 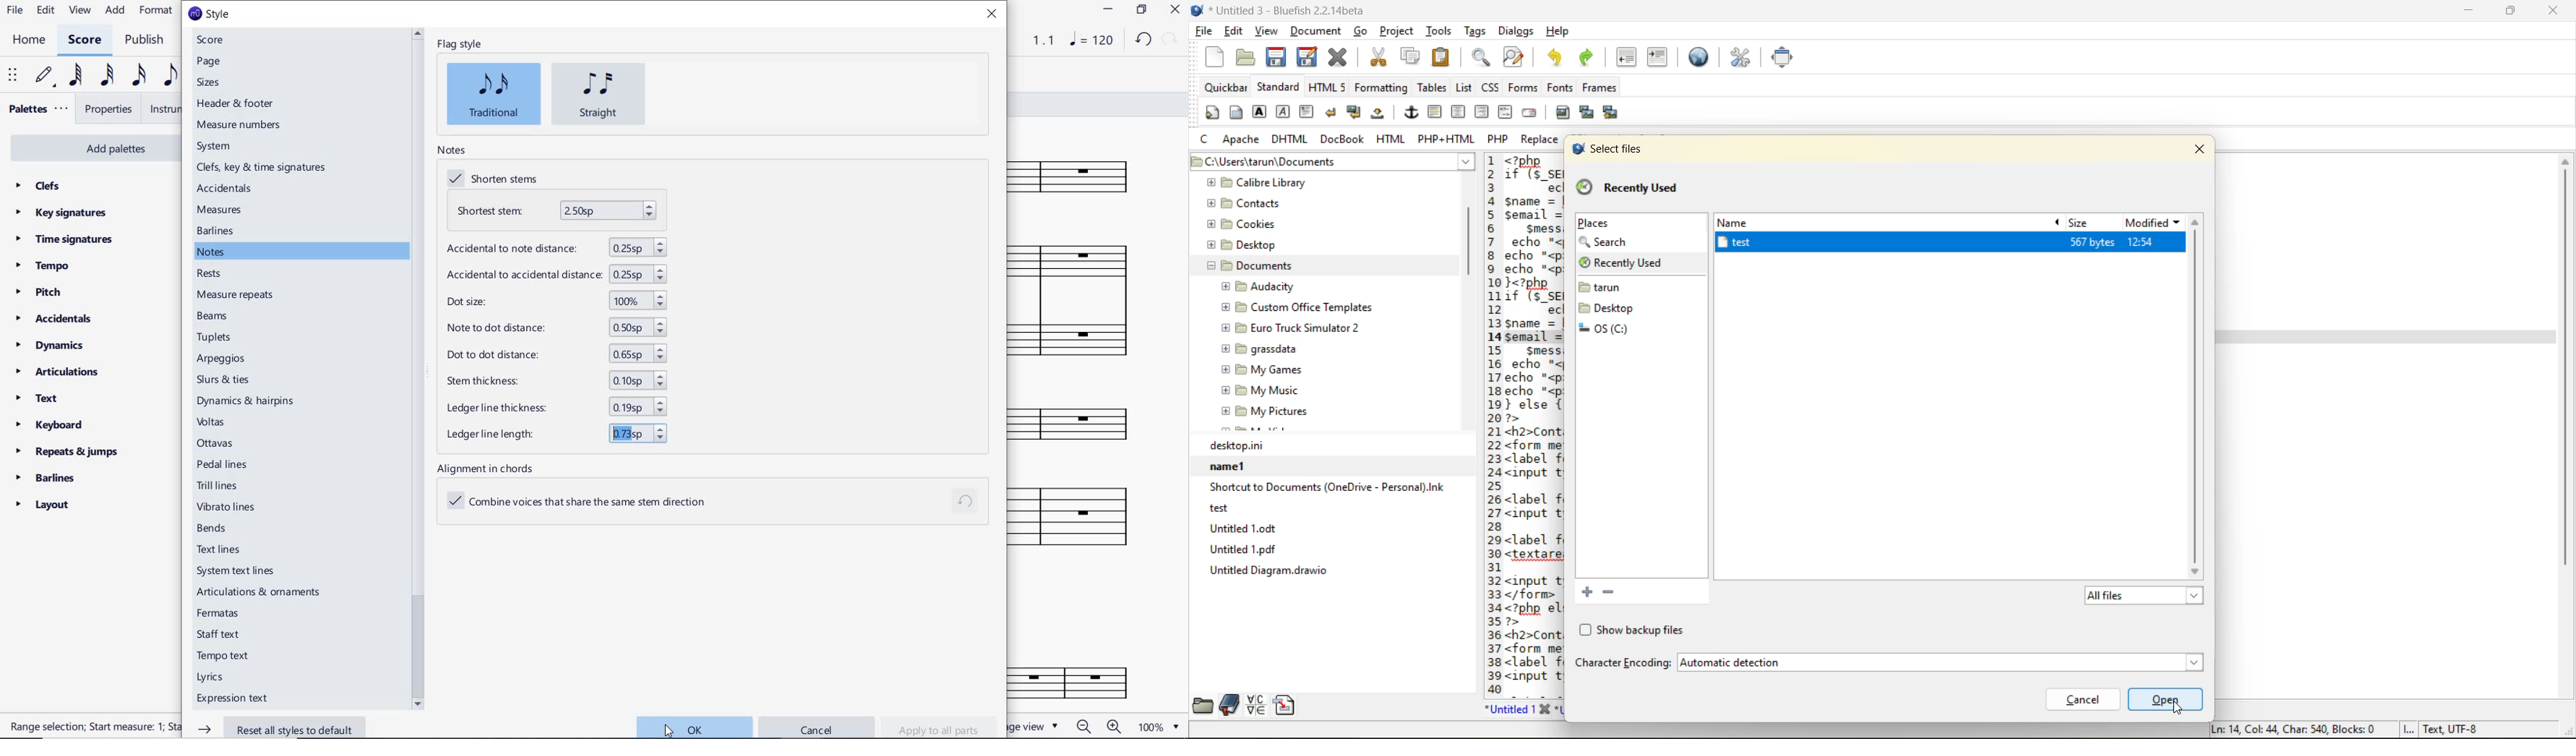 What do you see at coordinates (1083, 676) in the screenshot?
I see `FL` at bounding box center [1083, 676].